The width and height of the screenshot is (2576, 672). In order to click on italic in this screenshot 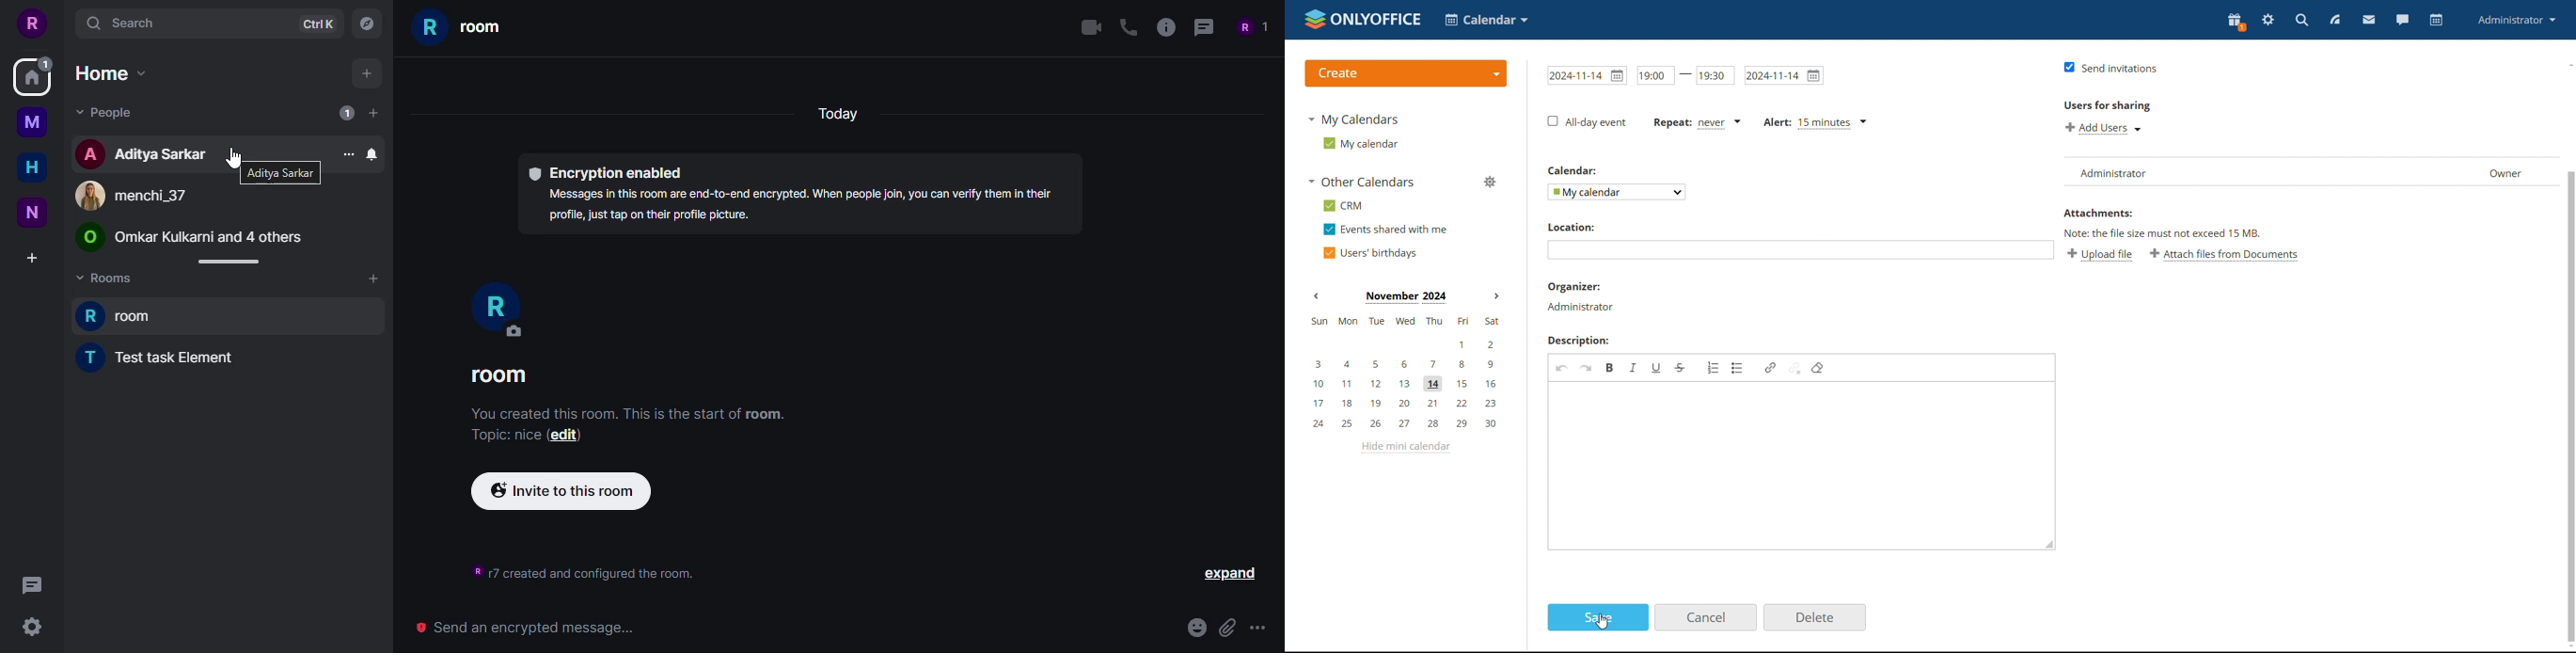, I will do `click(1633, 366)`.